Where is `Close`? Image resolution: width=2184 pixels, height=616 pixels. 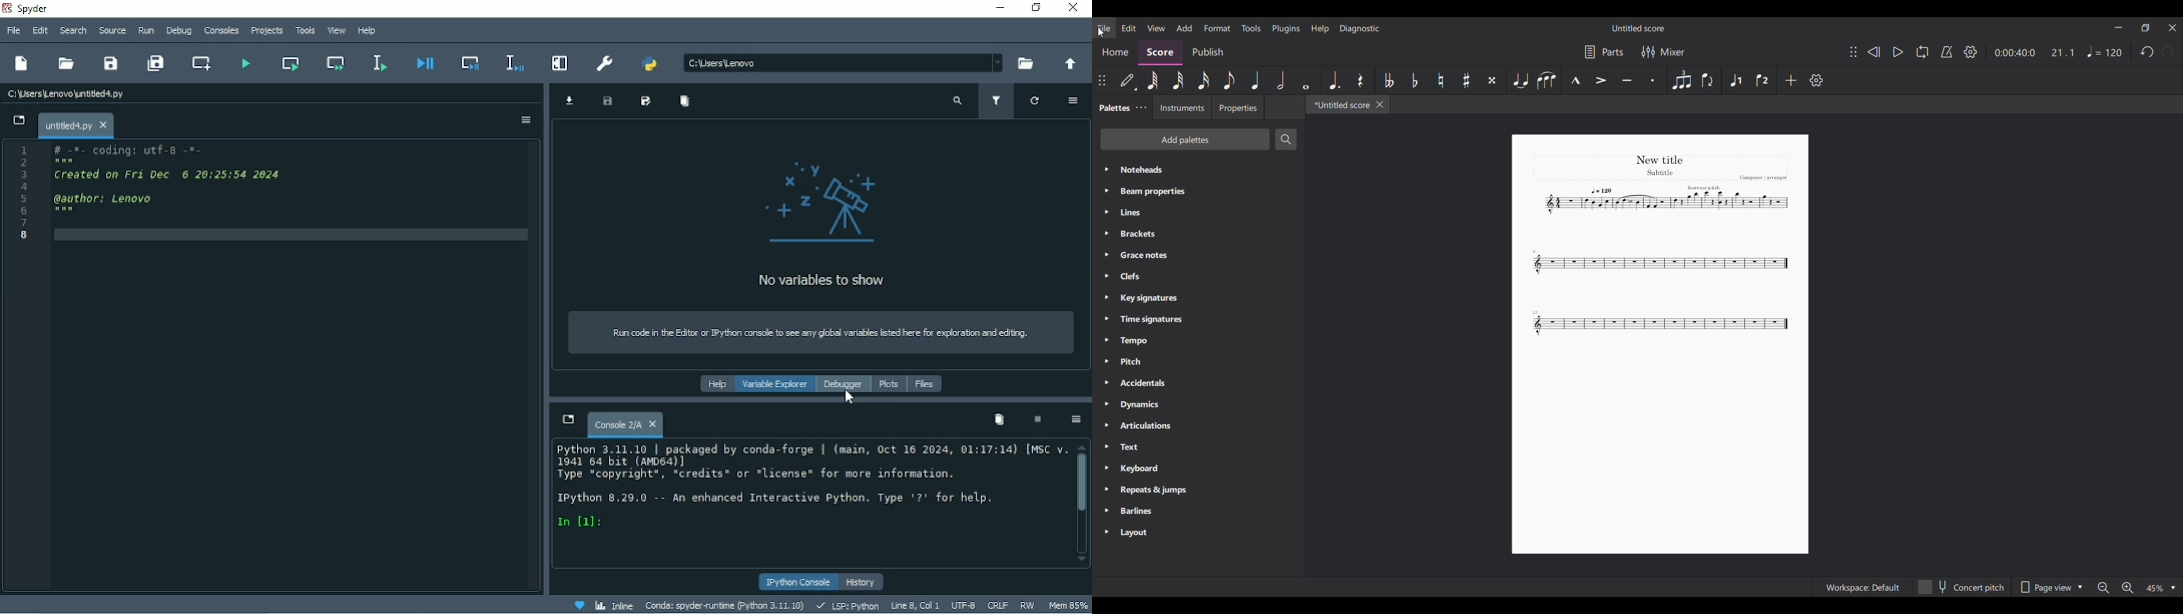
Close is located at coordinates (1074, 9).